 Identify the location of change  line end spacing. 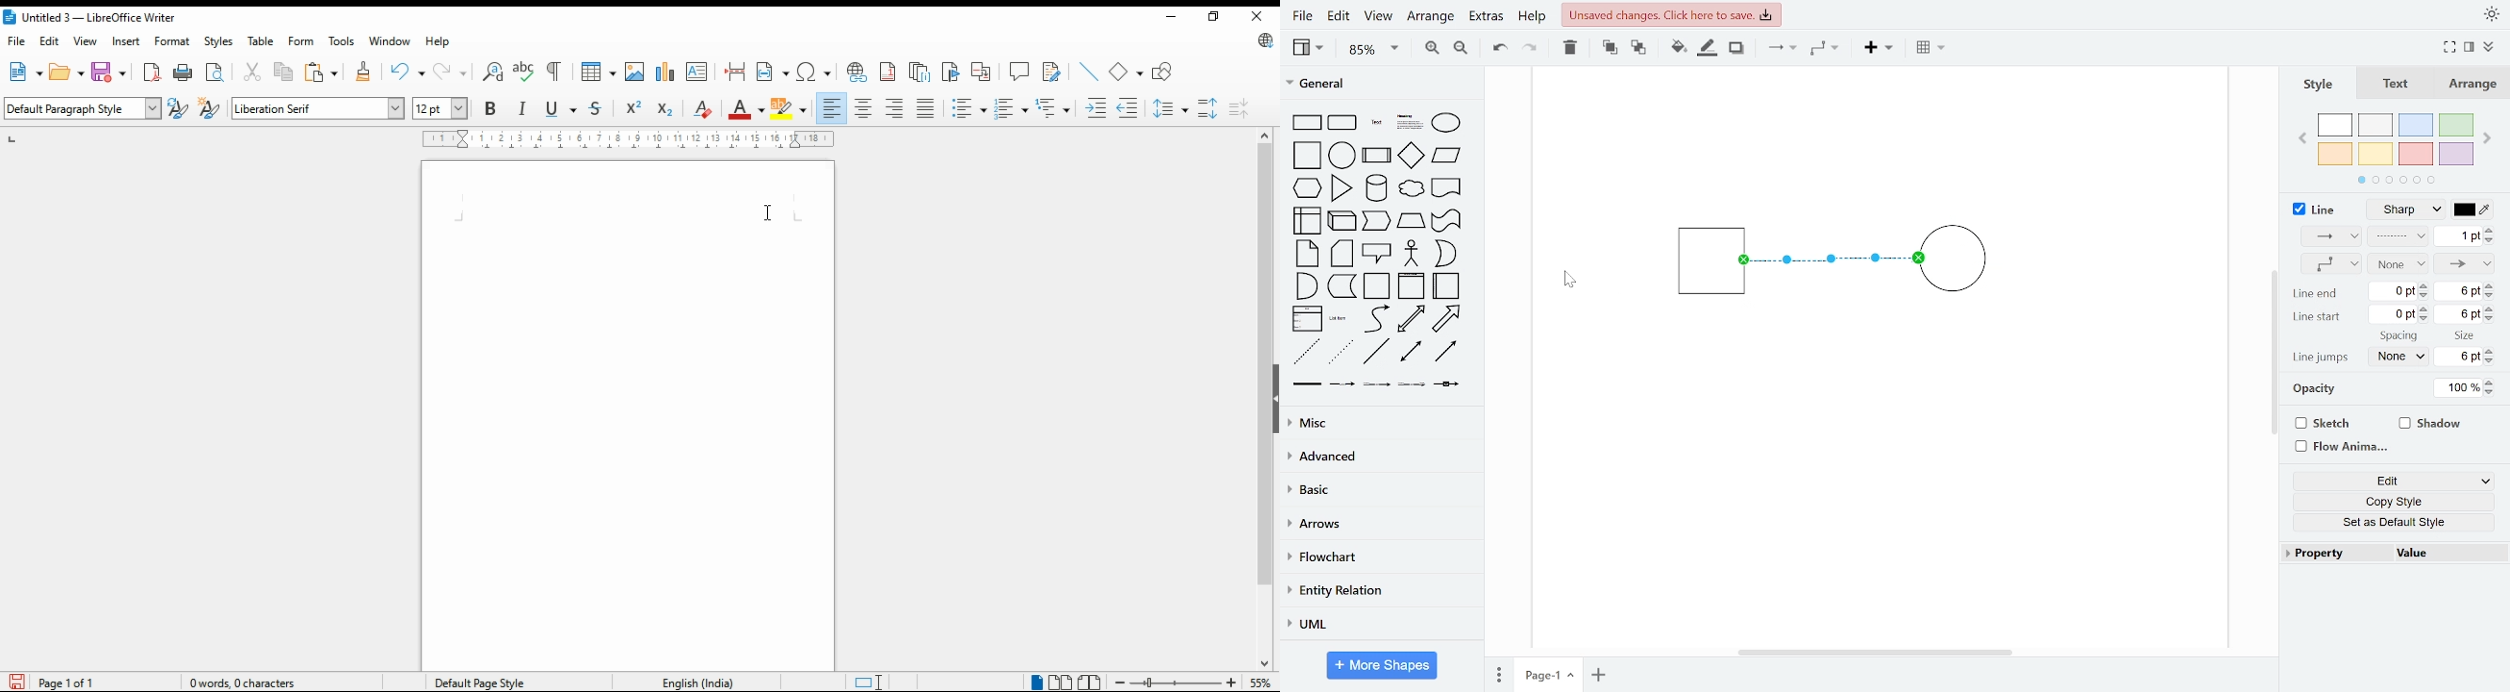
(2401, 293).